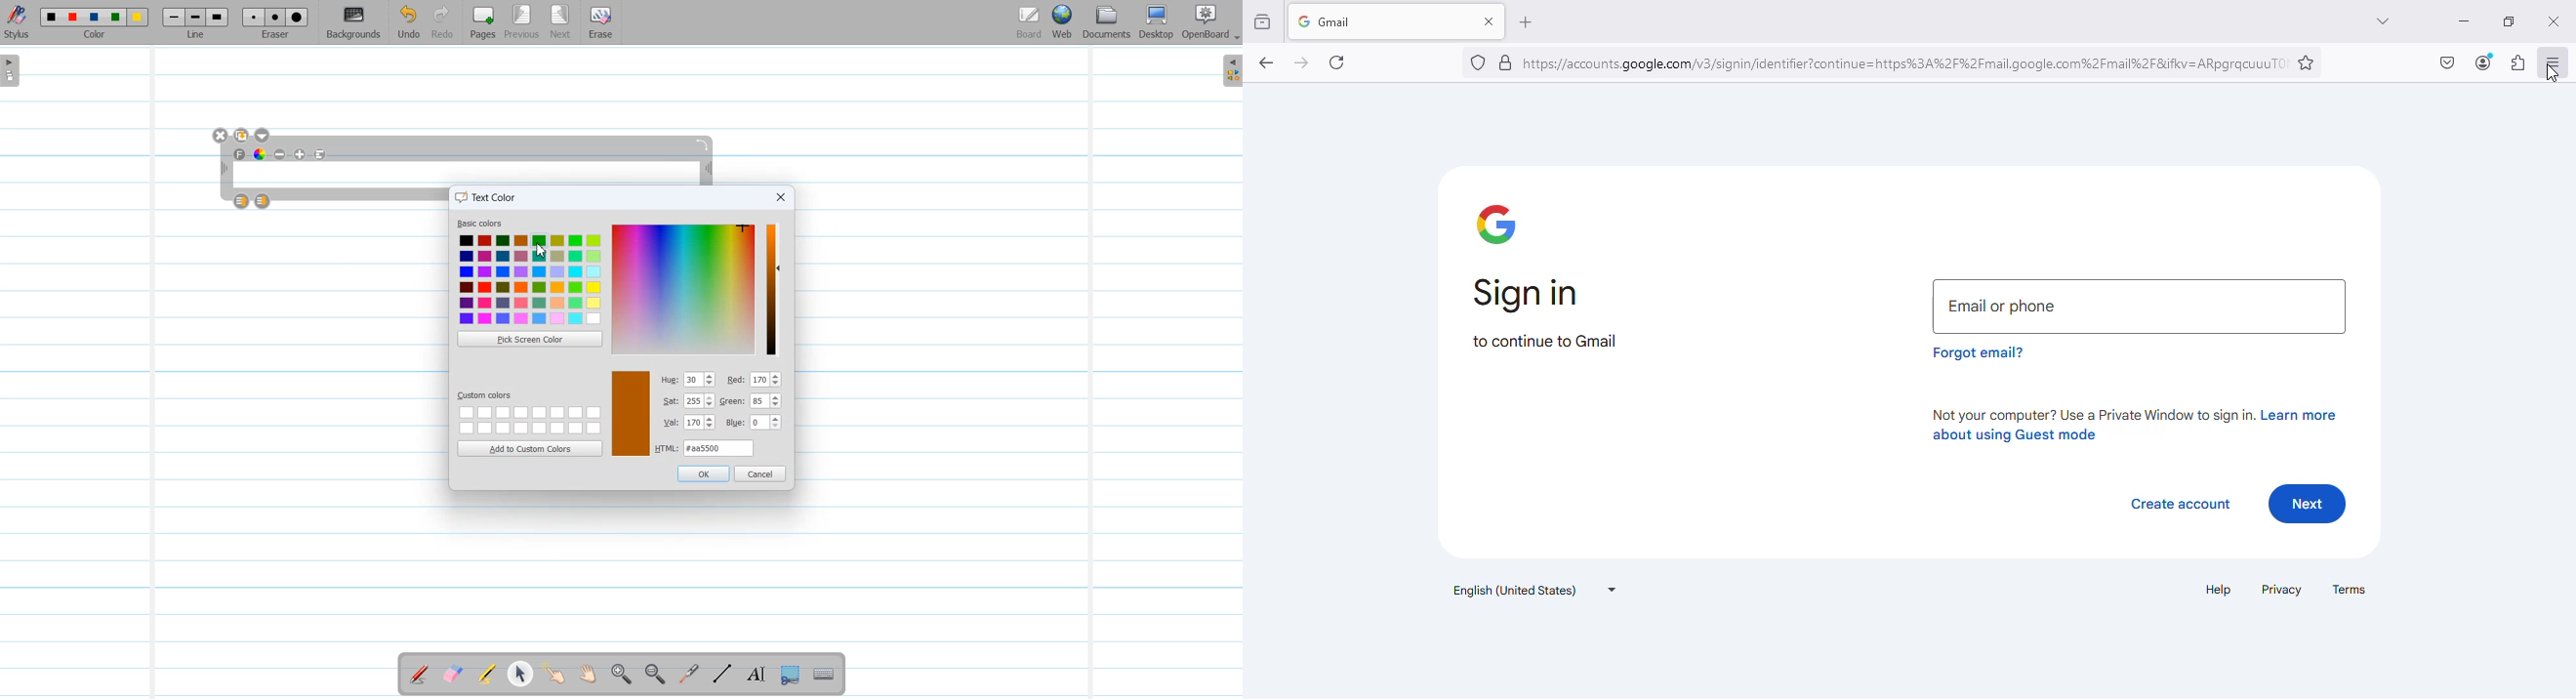 The image size is (2576, 700). I want to click on minimize, so click(2465, 22).